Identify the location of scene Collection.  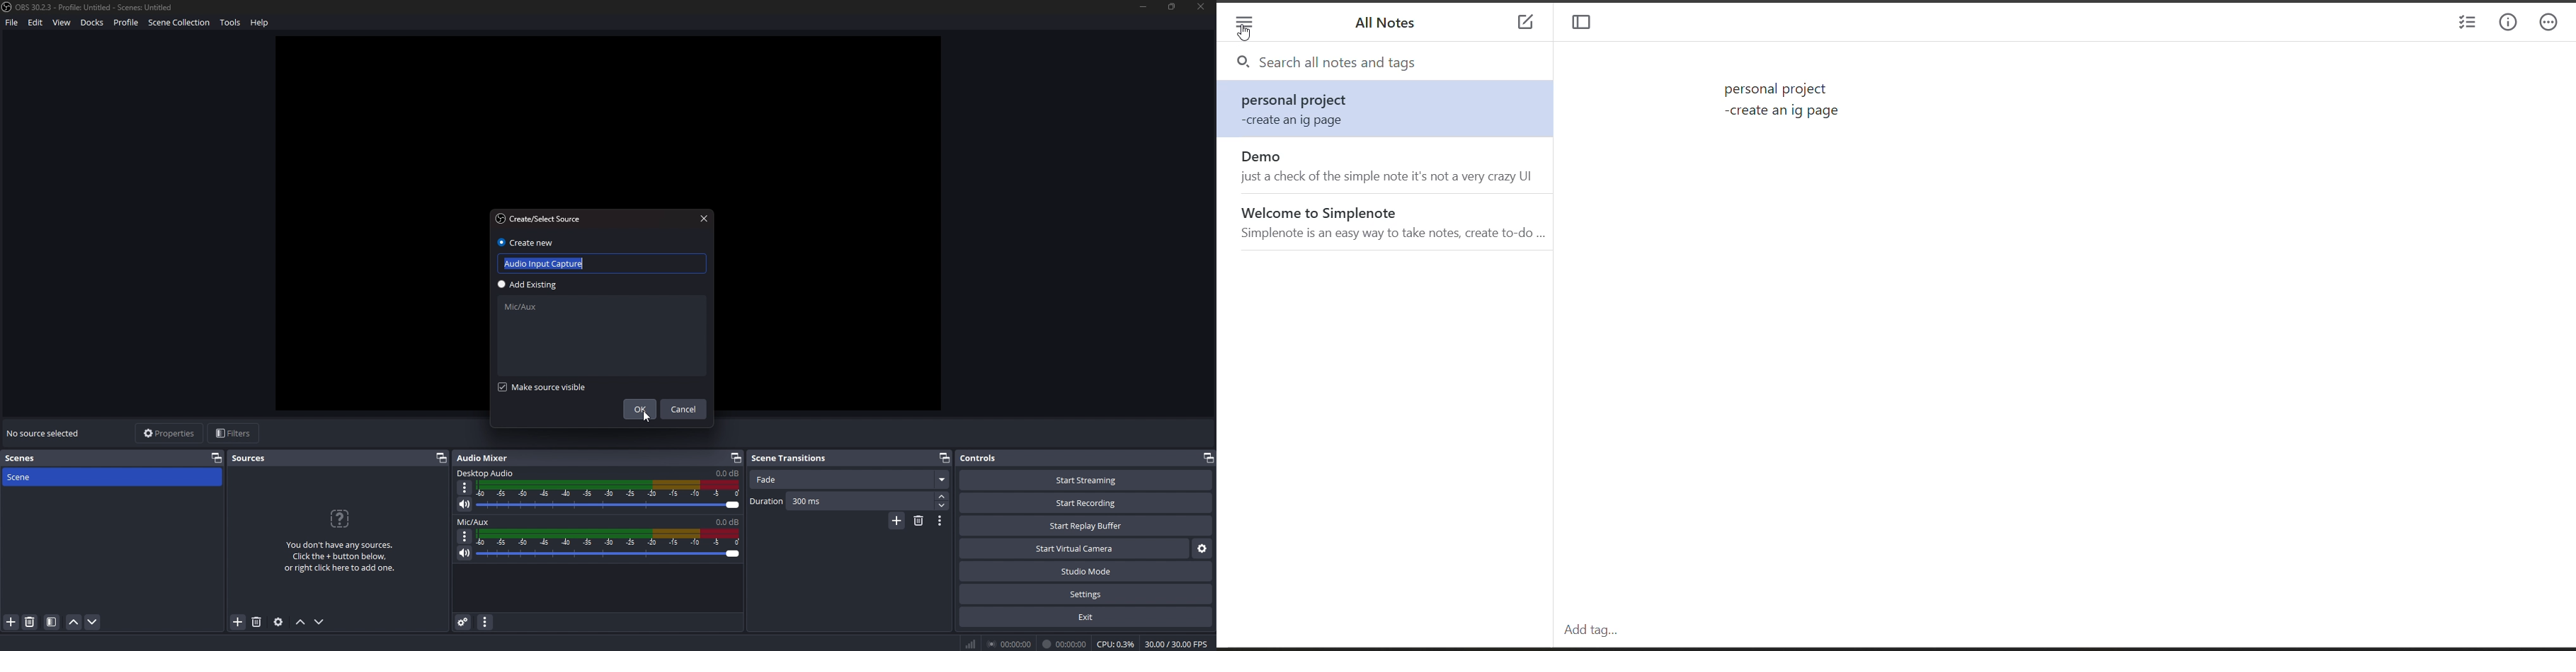
(181, 24).